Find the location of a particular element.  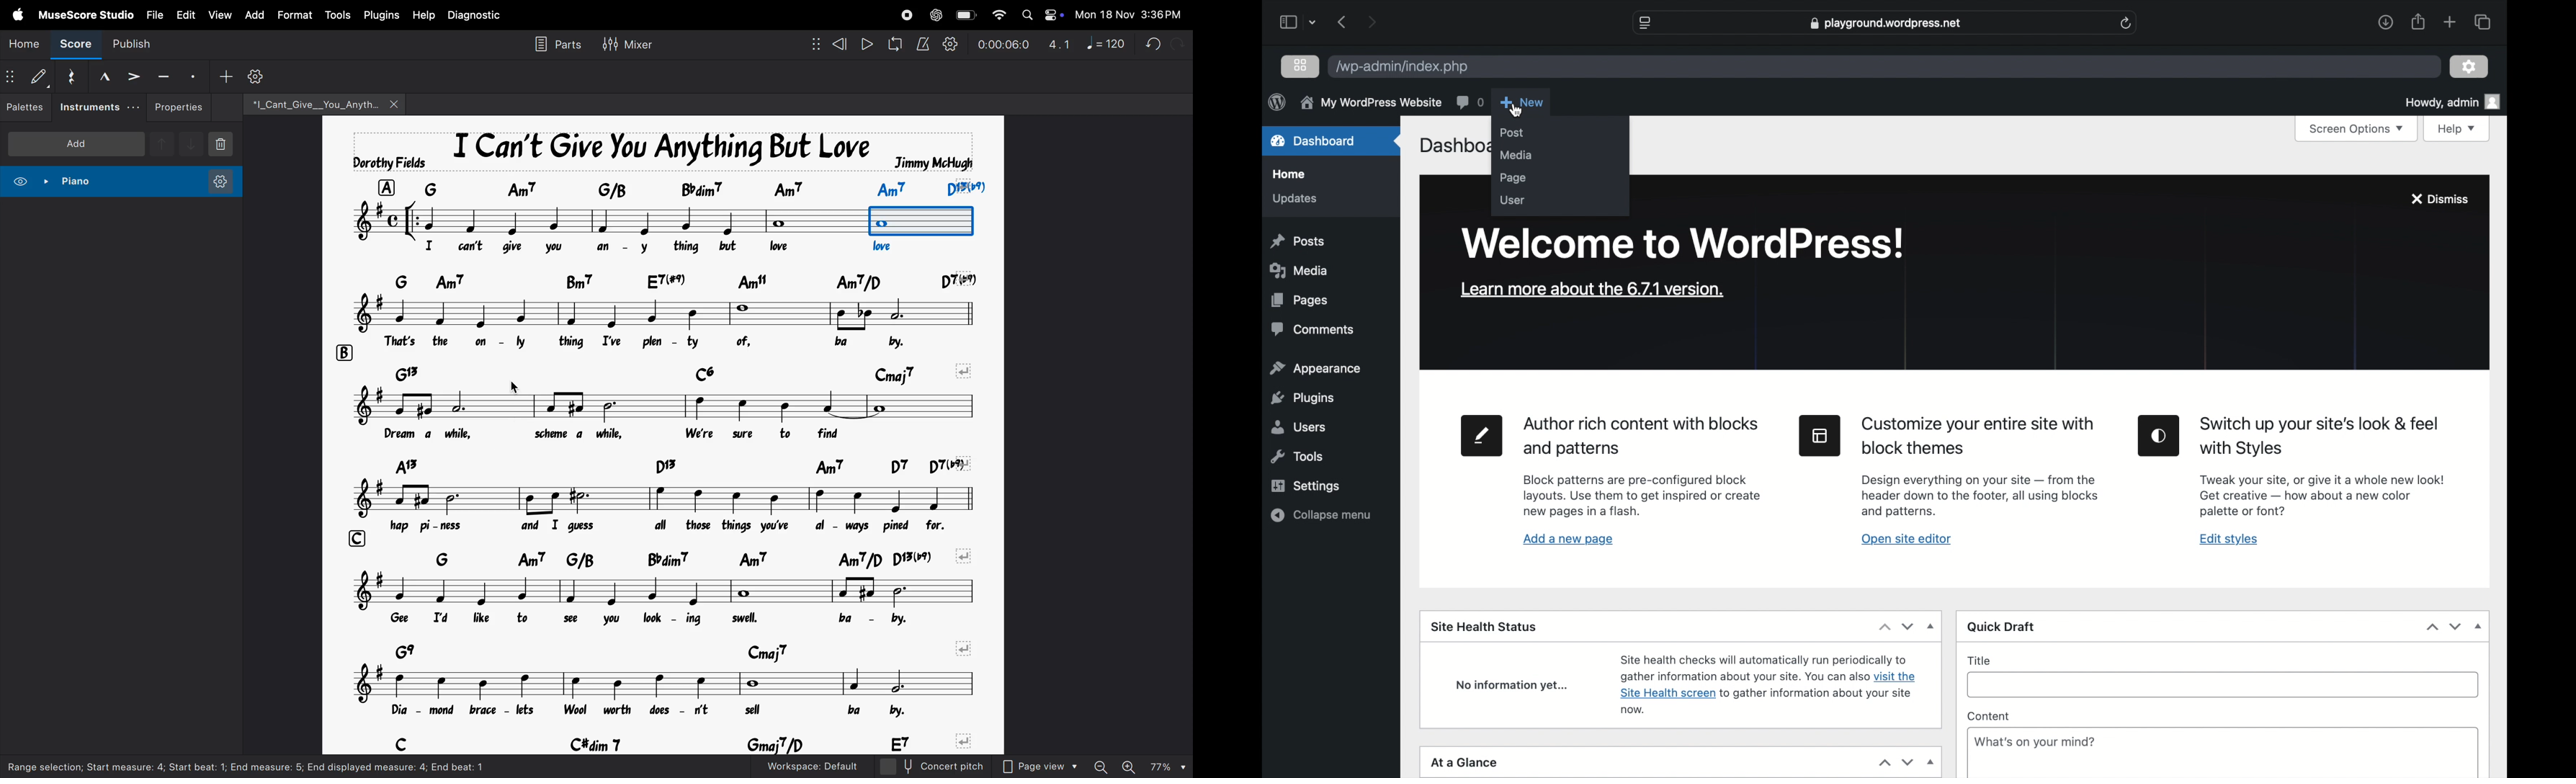

add is located at coordinates (76, 142).